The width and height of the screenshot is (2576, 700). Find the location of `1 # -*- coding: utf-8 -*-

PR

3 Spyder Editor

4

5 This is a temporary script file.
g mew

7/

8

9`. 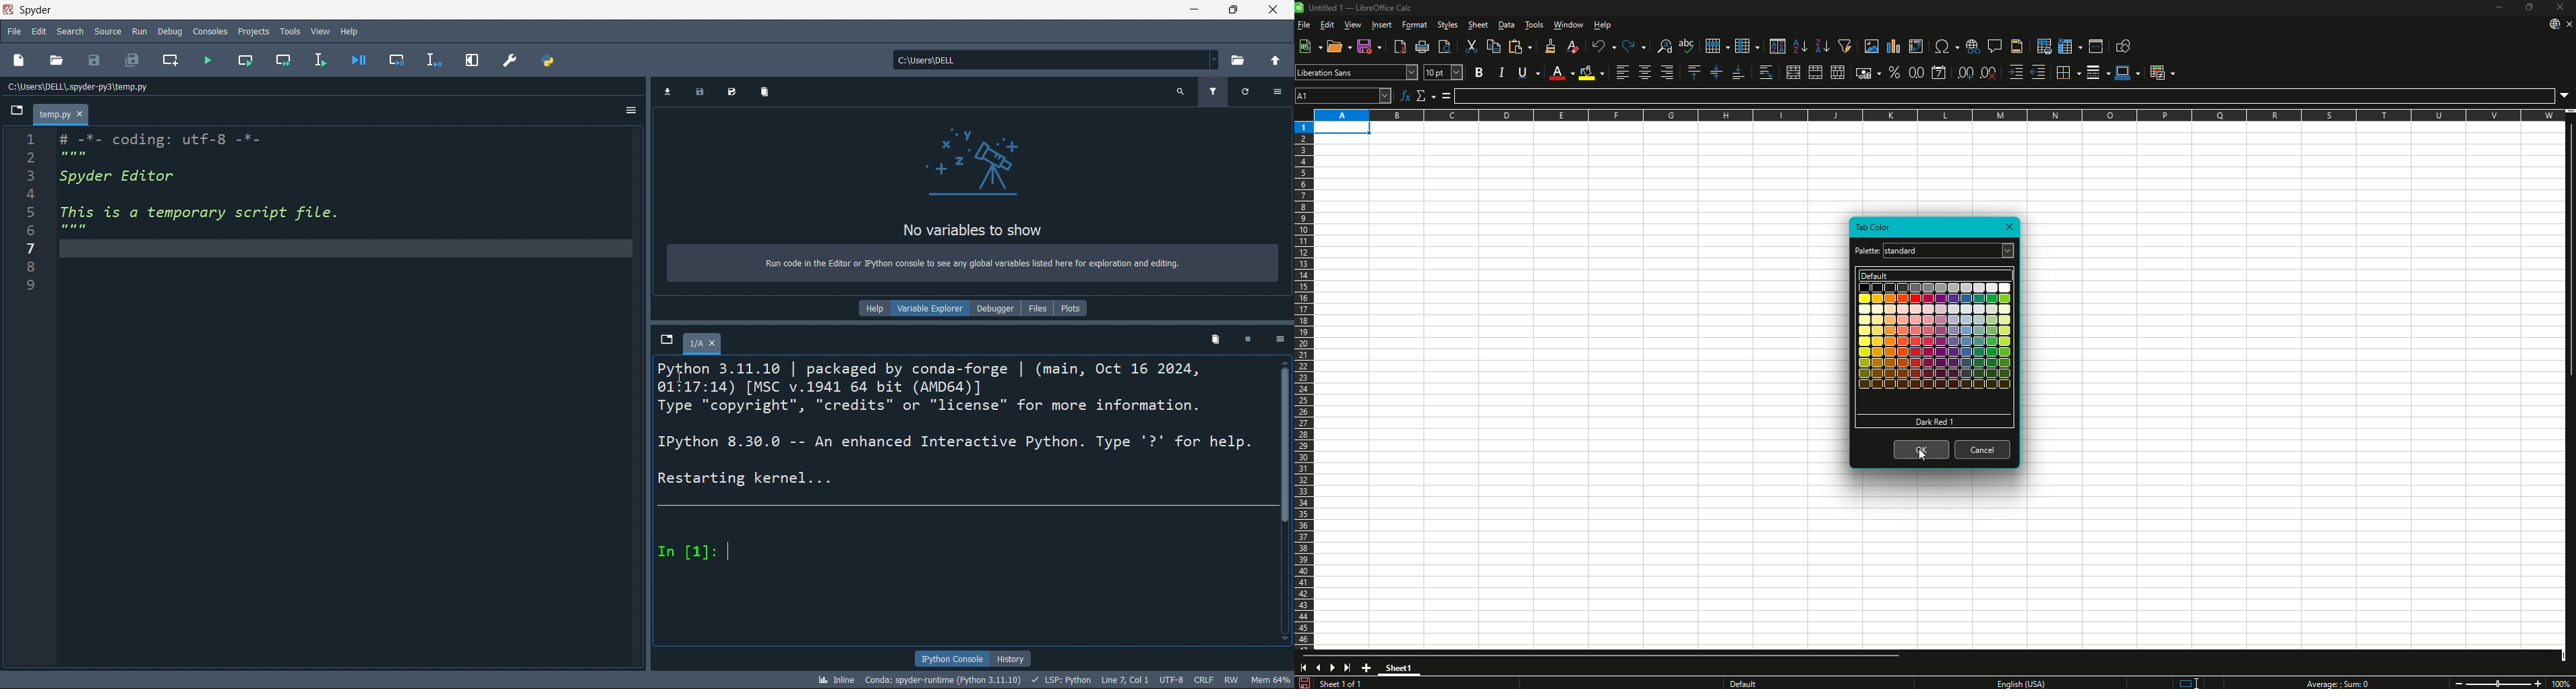

1 # -*- coding: utf-8 -*-

PR

3 Spyder Editor

4

5 This is a temporary script file.
g mew

7/

8

9 is located at coordinates (200, 216).